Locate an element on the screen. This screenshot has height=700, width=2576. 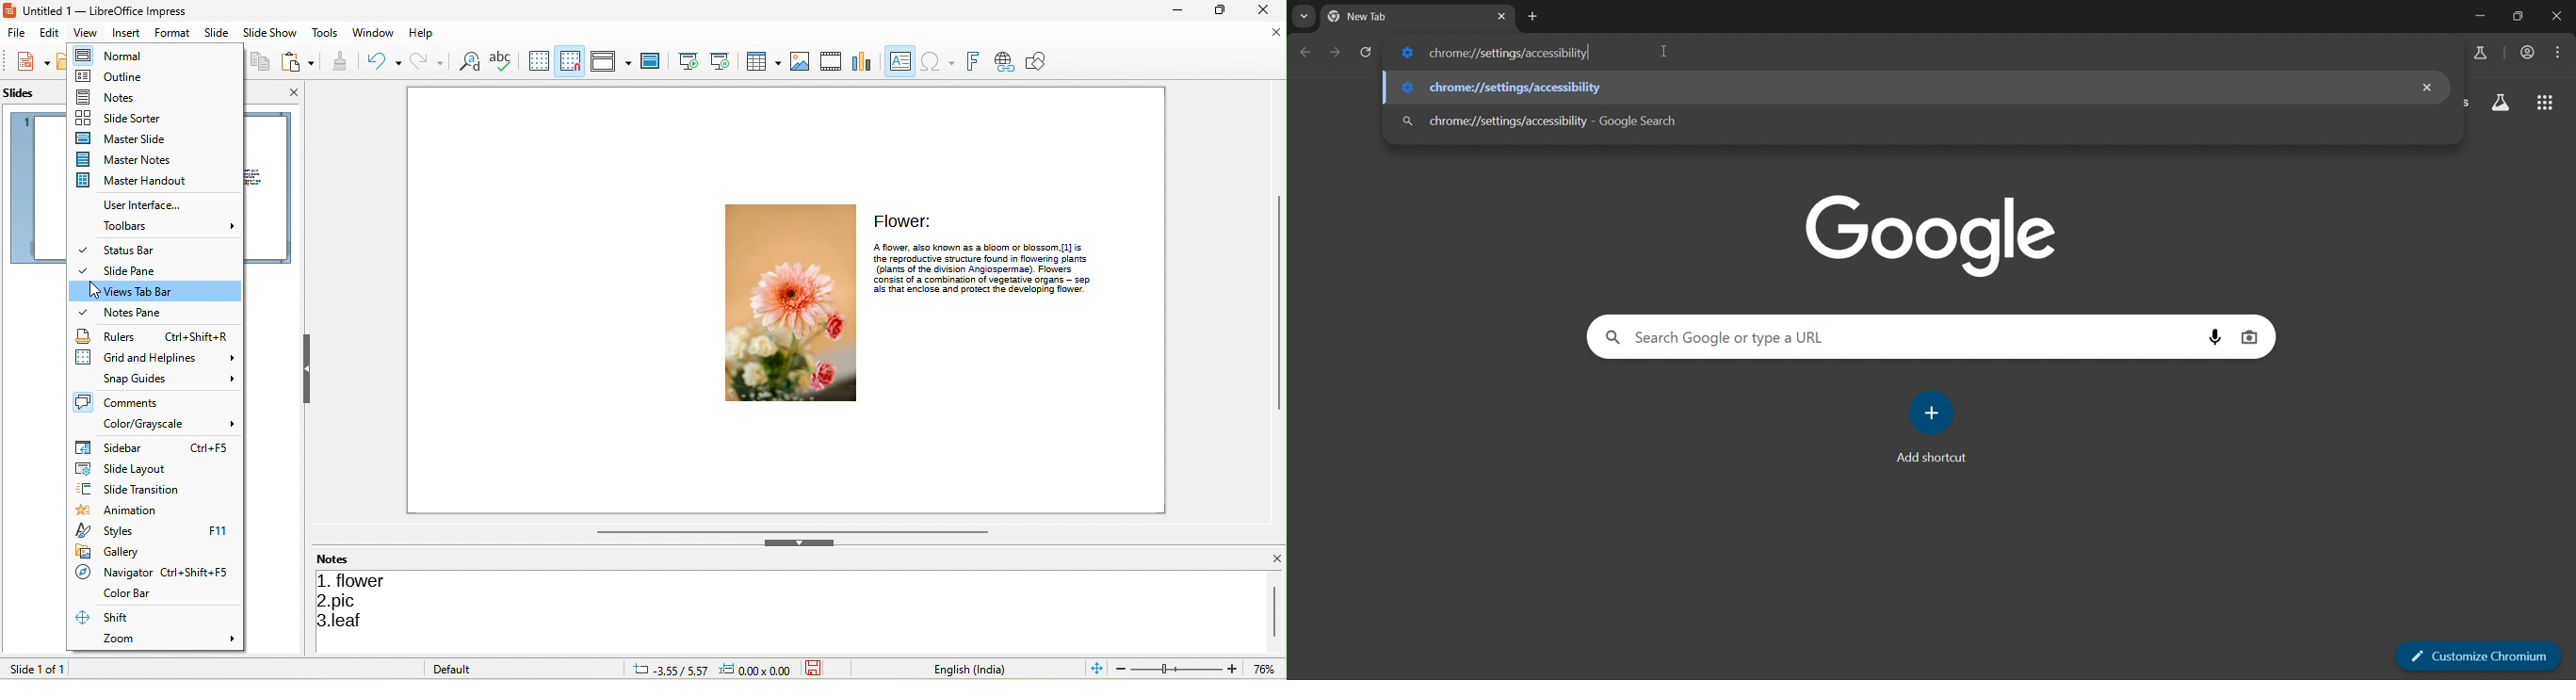
clone formatting is located at coordinates (338, 61).